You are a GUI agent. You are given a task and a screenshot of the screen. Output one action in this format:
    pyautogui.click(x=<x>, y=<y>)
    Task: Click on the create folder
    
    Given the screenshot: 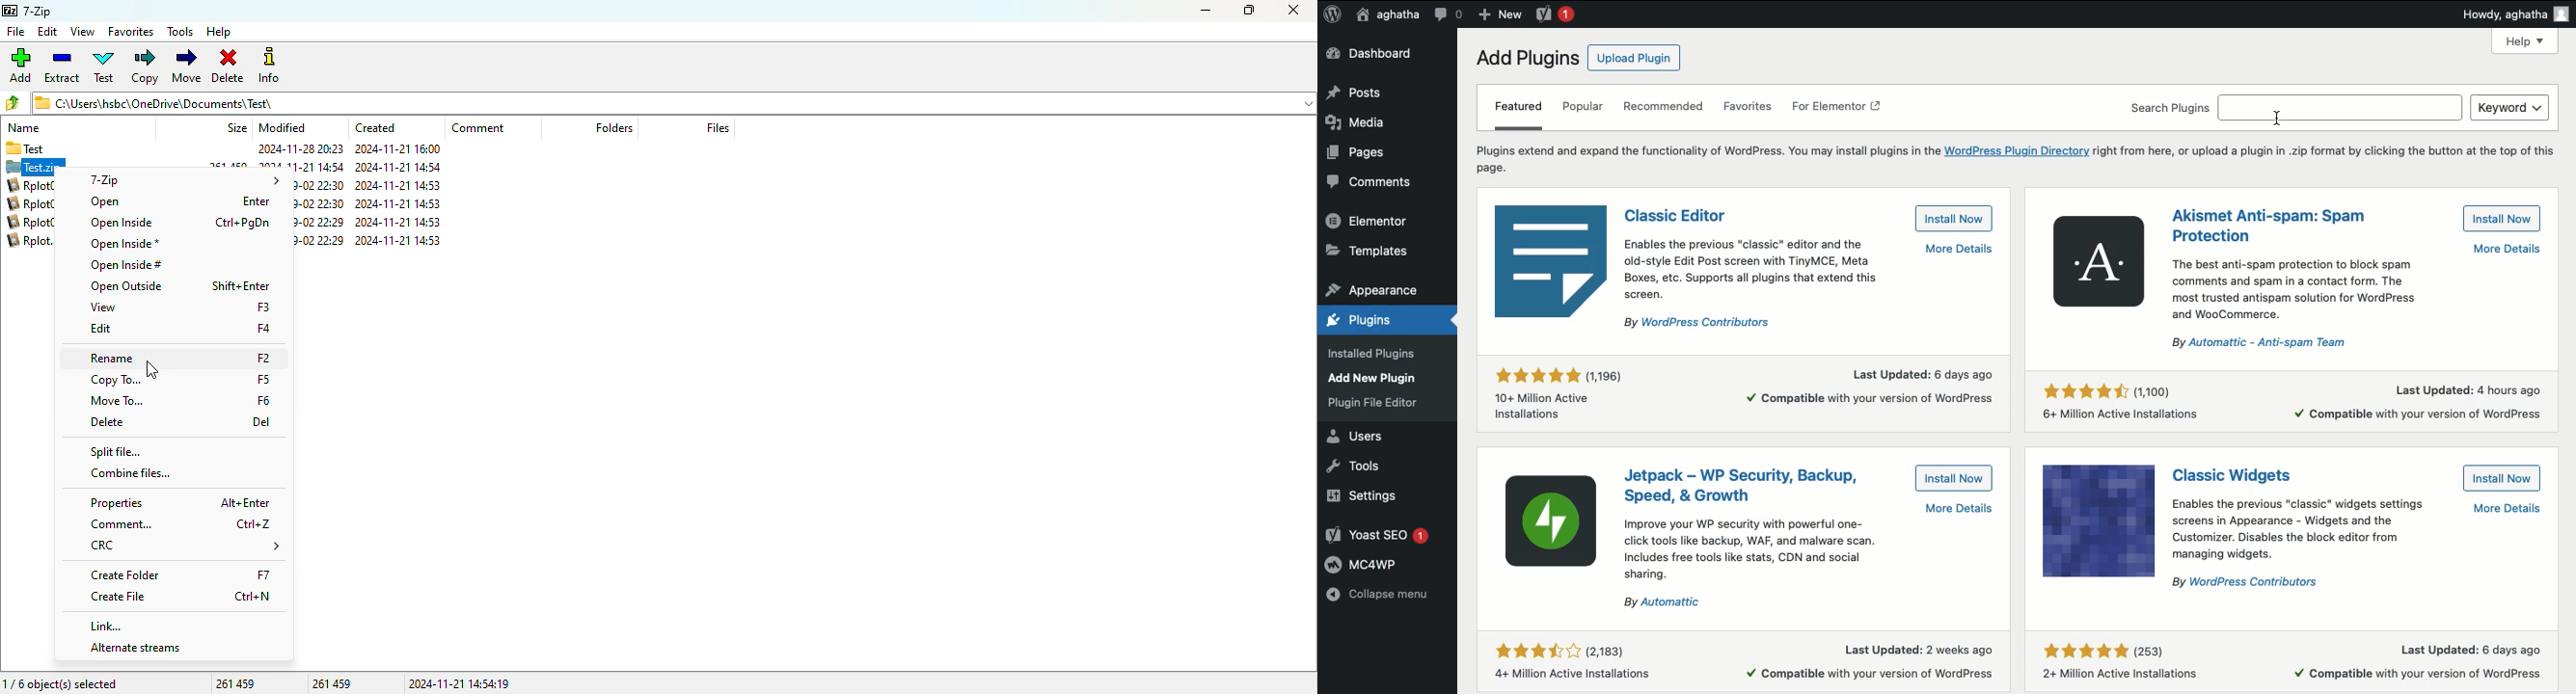 What is the action you would take?
    pyautogui.click(x=124, y=574)
    